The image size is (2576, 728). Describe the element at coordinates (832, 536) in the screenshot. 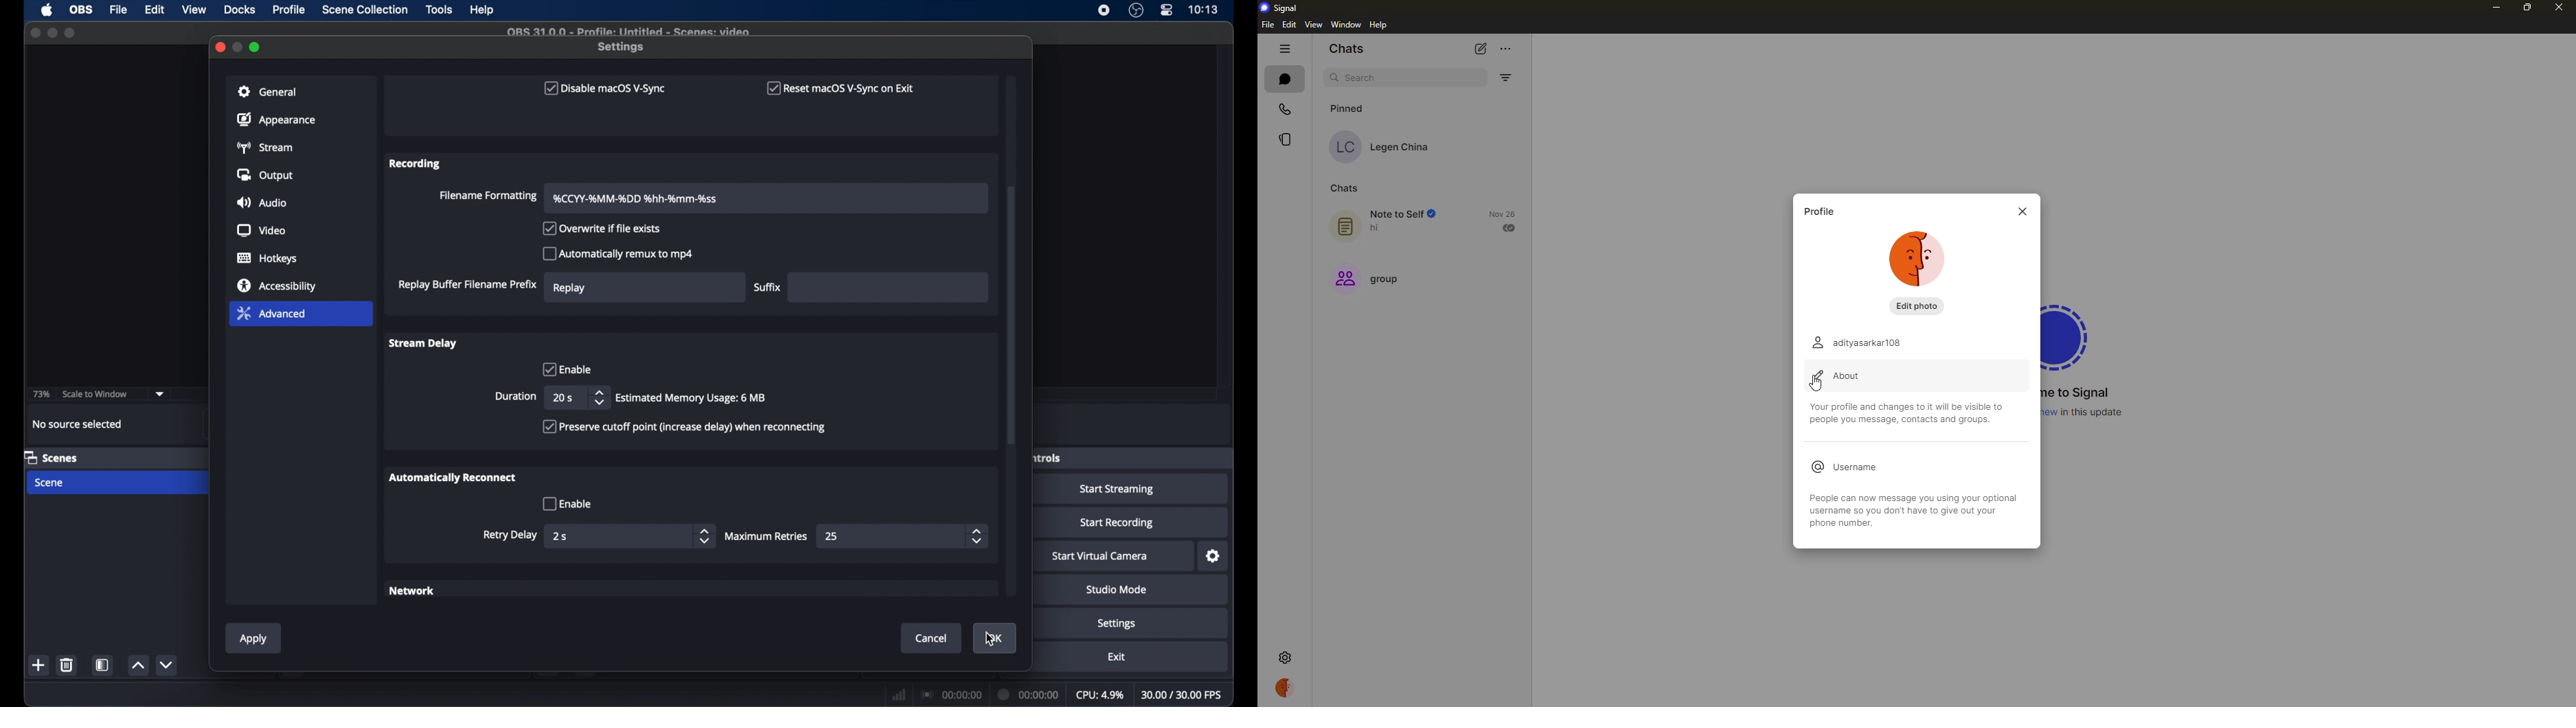

I see `25` at that location.